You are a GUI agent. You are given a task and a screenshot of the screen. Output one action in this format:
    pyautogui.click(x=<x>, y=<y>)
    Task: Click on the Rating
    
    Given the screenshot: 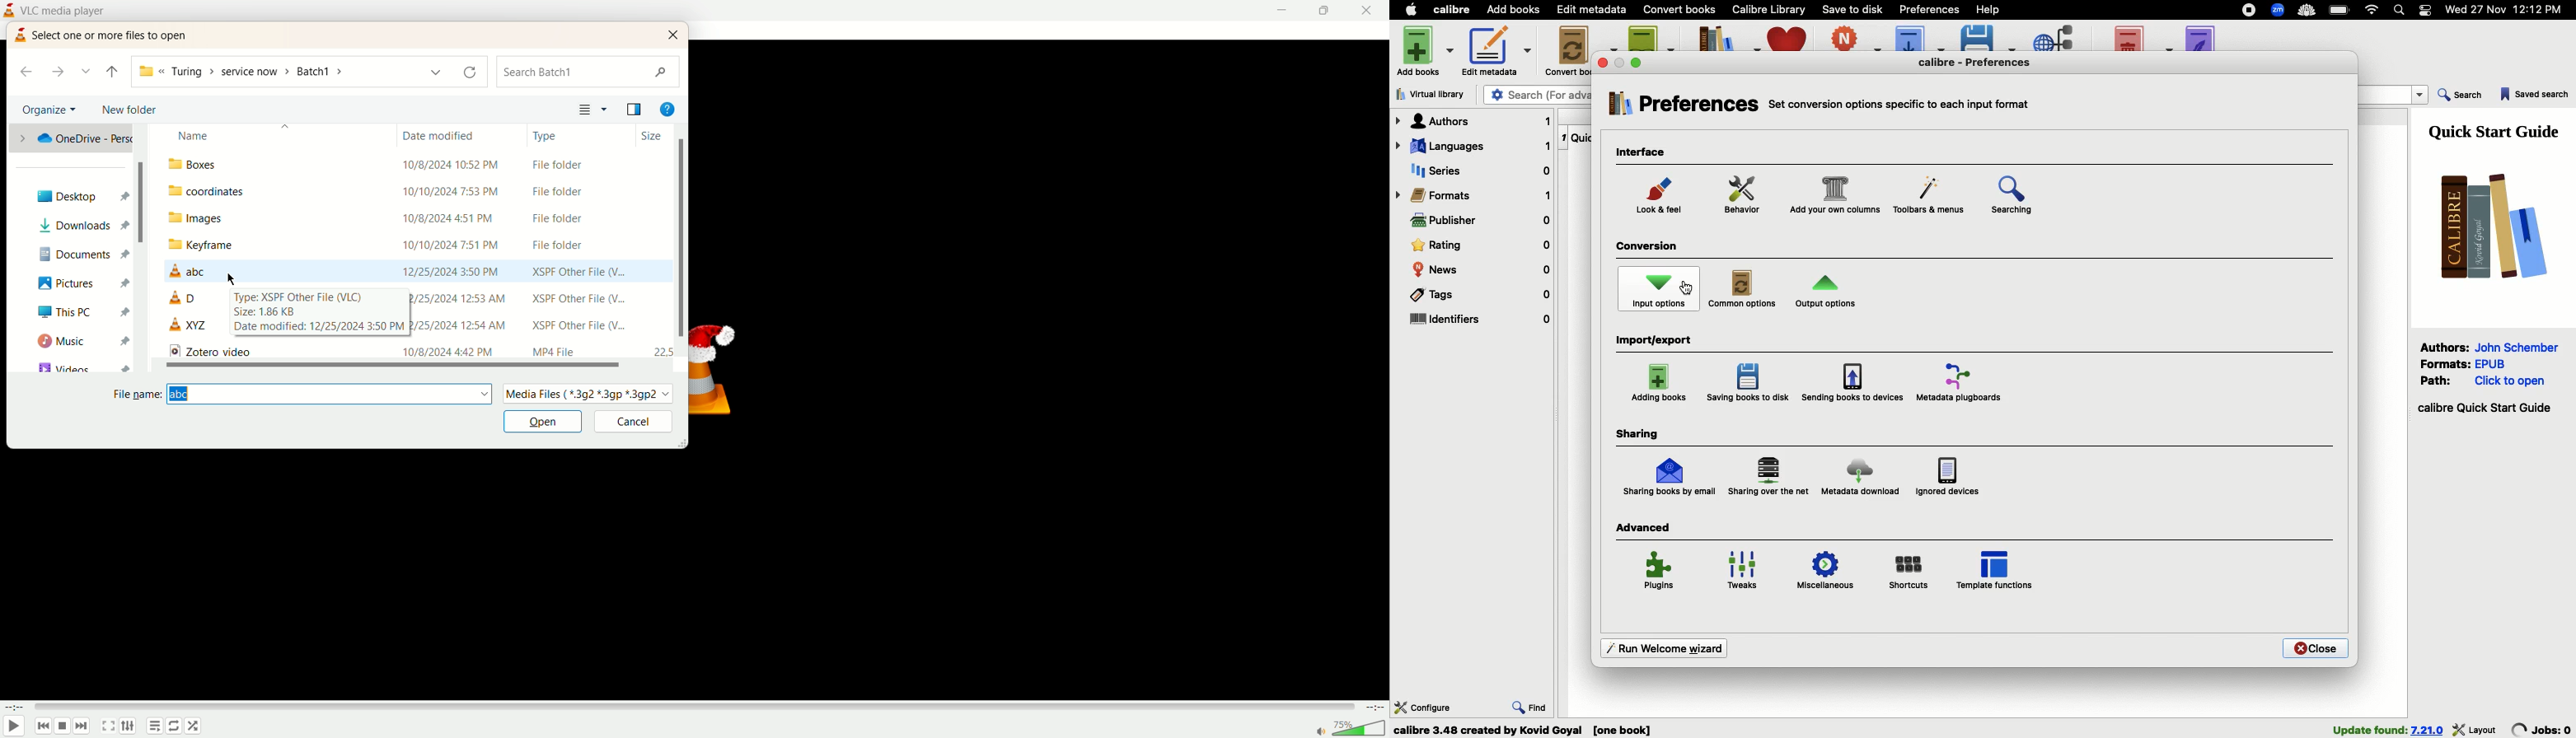 What is the action you would take?
    pyautogui.click(x=1481, y=245)
    